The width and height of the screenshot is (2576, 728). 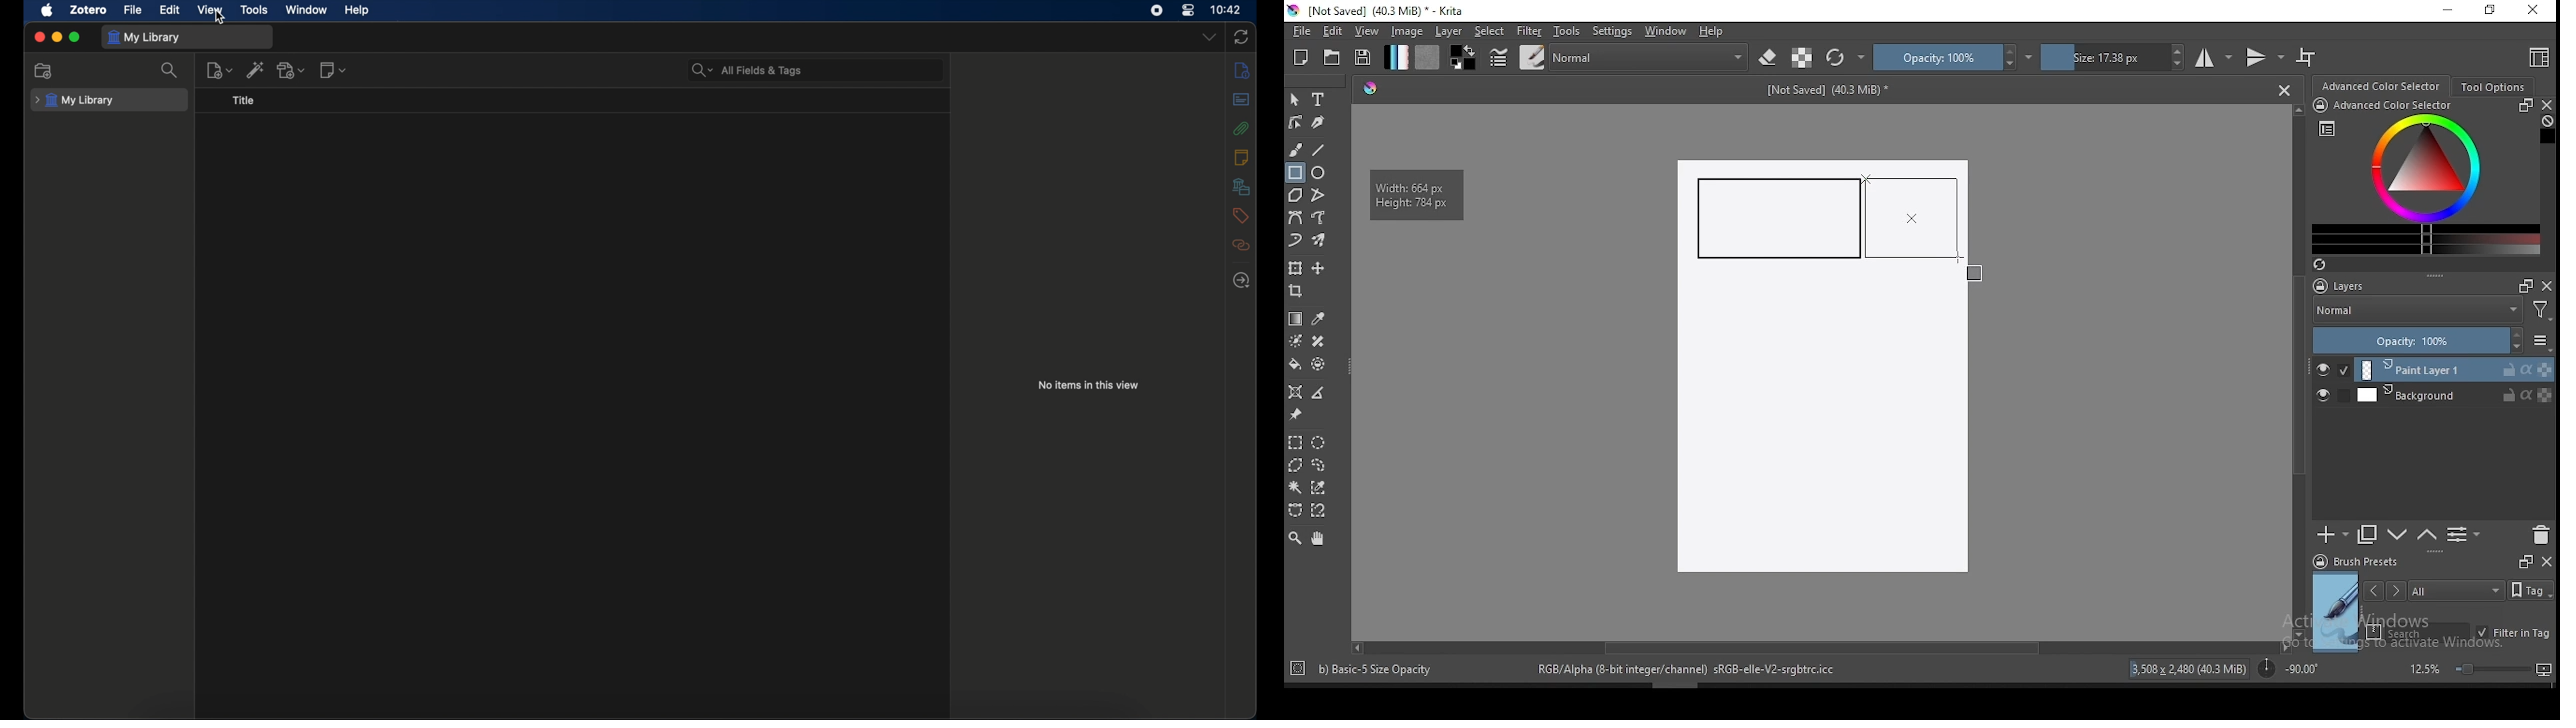 What do you see at coordinates (1301, 57) in the screenshot?
I see `new` at bounding box center [1301, 57].